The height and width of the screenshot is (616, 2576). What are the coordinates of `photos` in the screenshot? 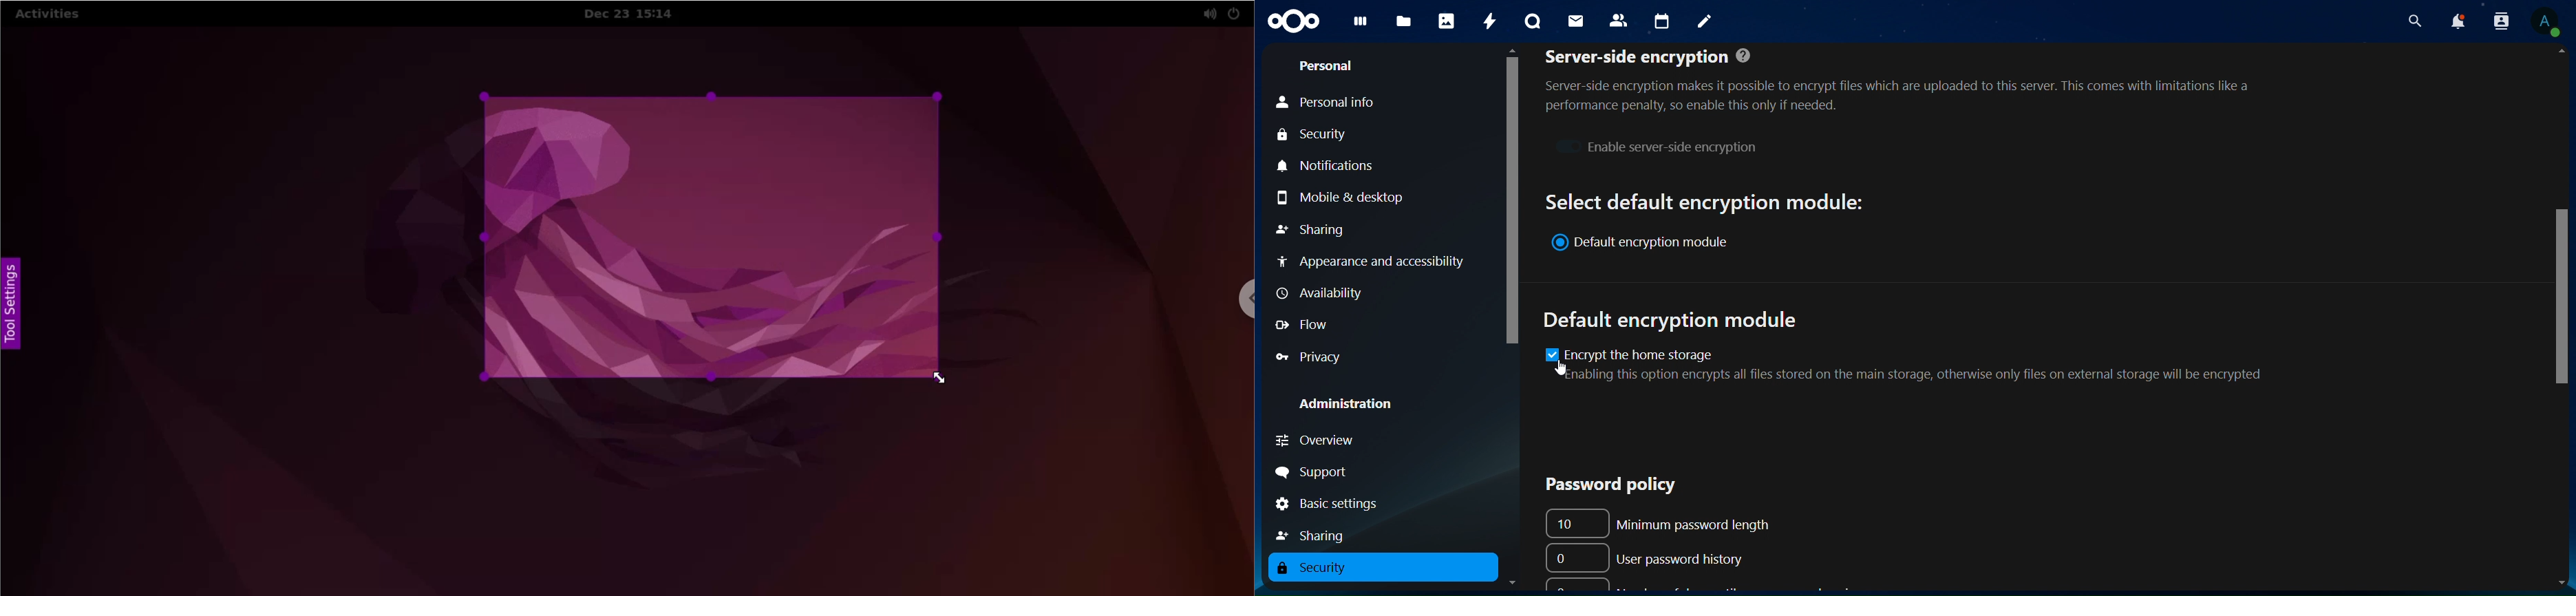 It's located at (1446, 21).